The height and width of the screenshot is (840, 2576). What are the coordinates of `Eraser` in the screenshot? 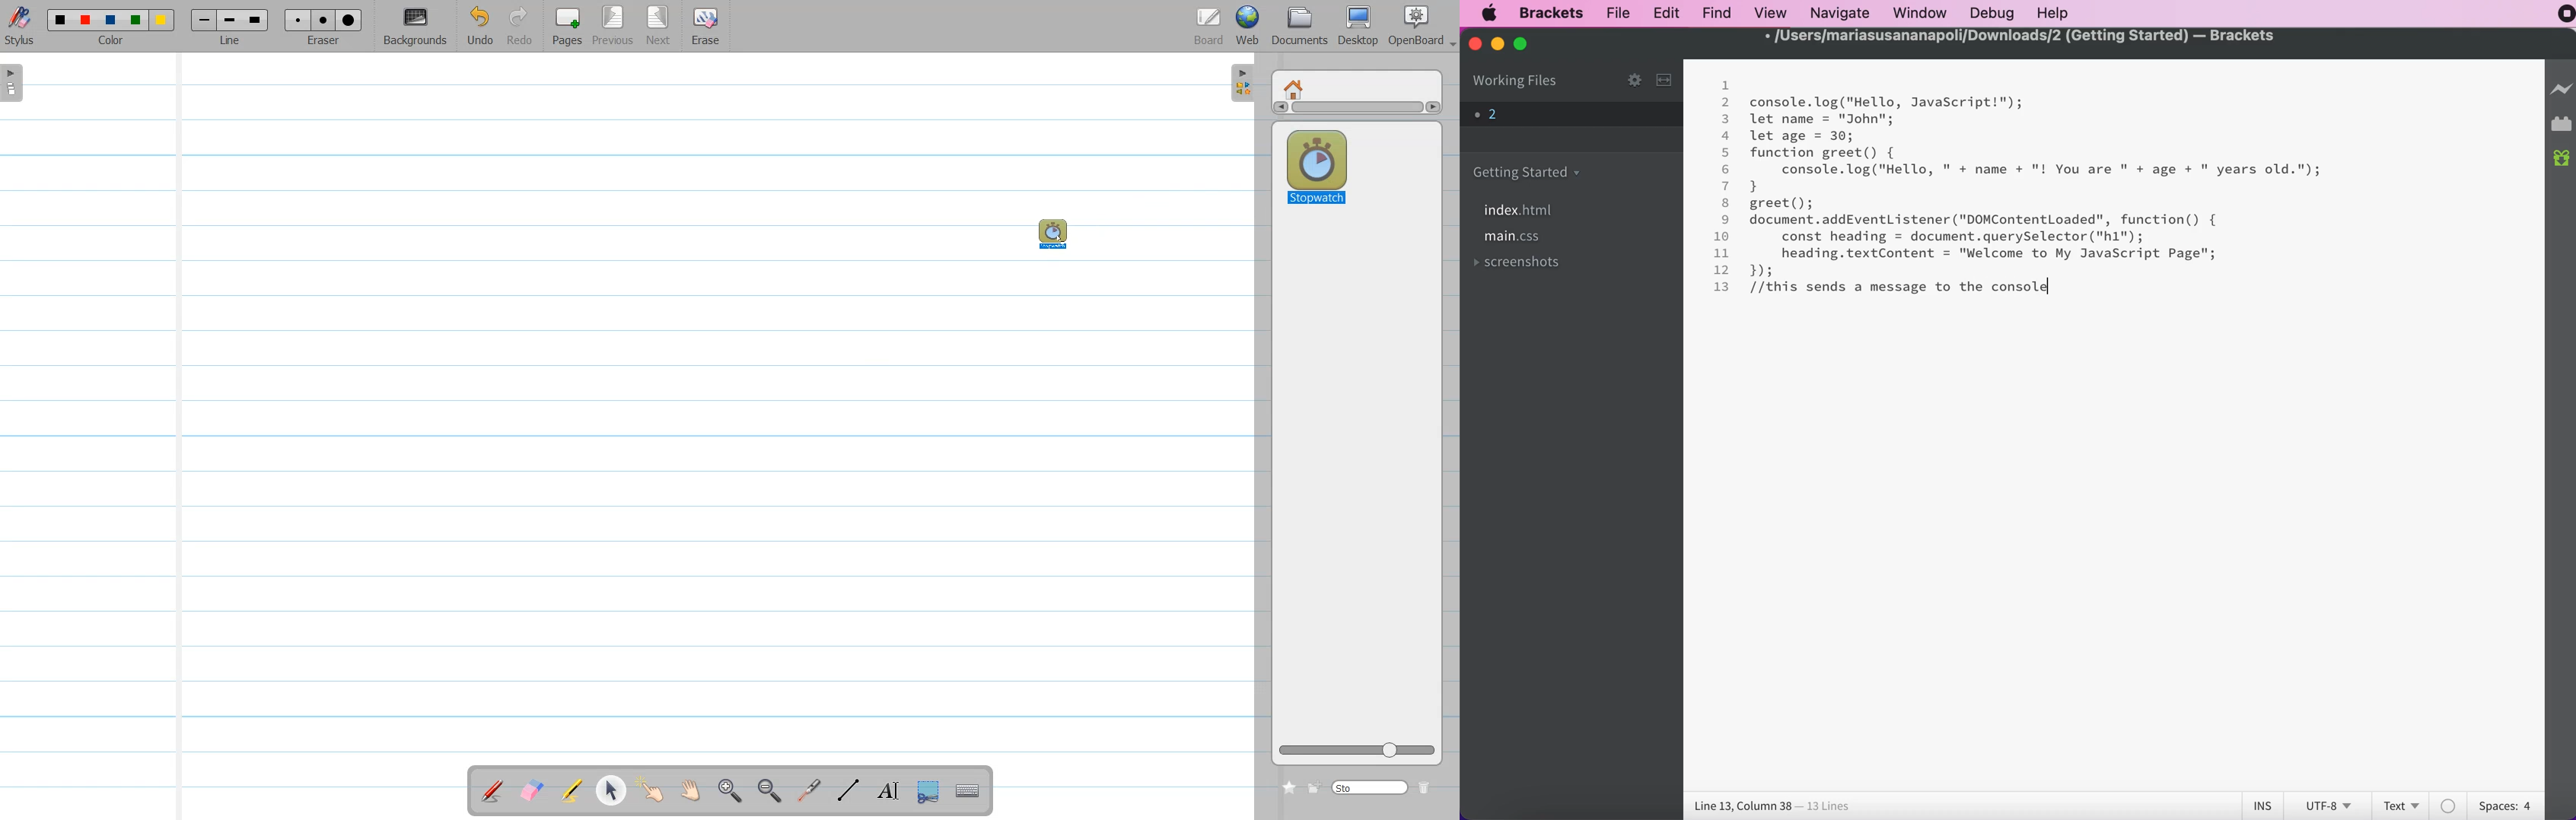 It's located at (324, 27).